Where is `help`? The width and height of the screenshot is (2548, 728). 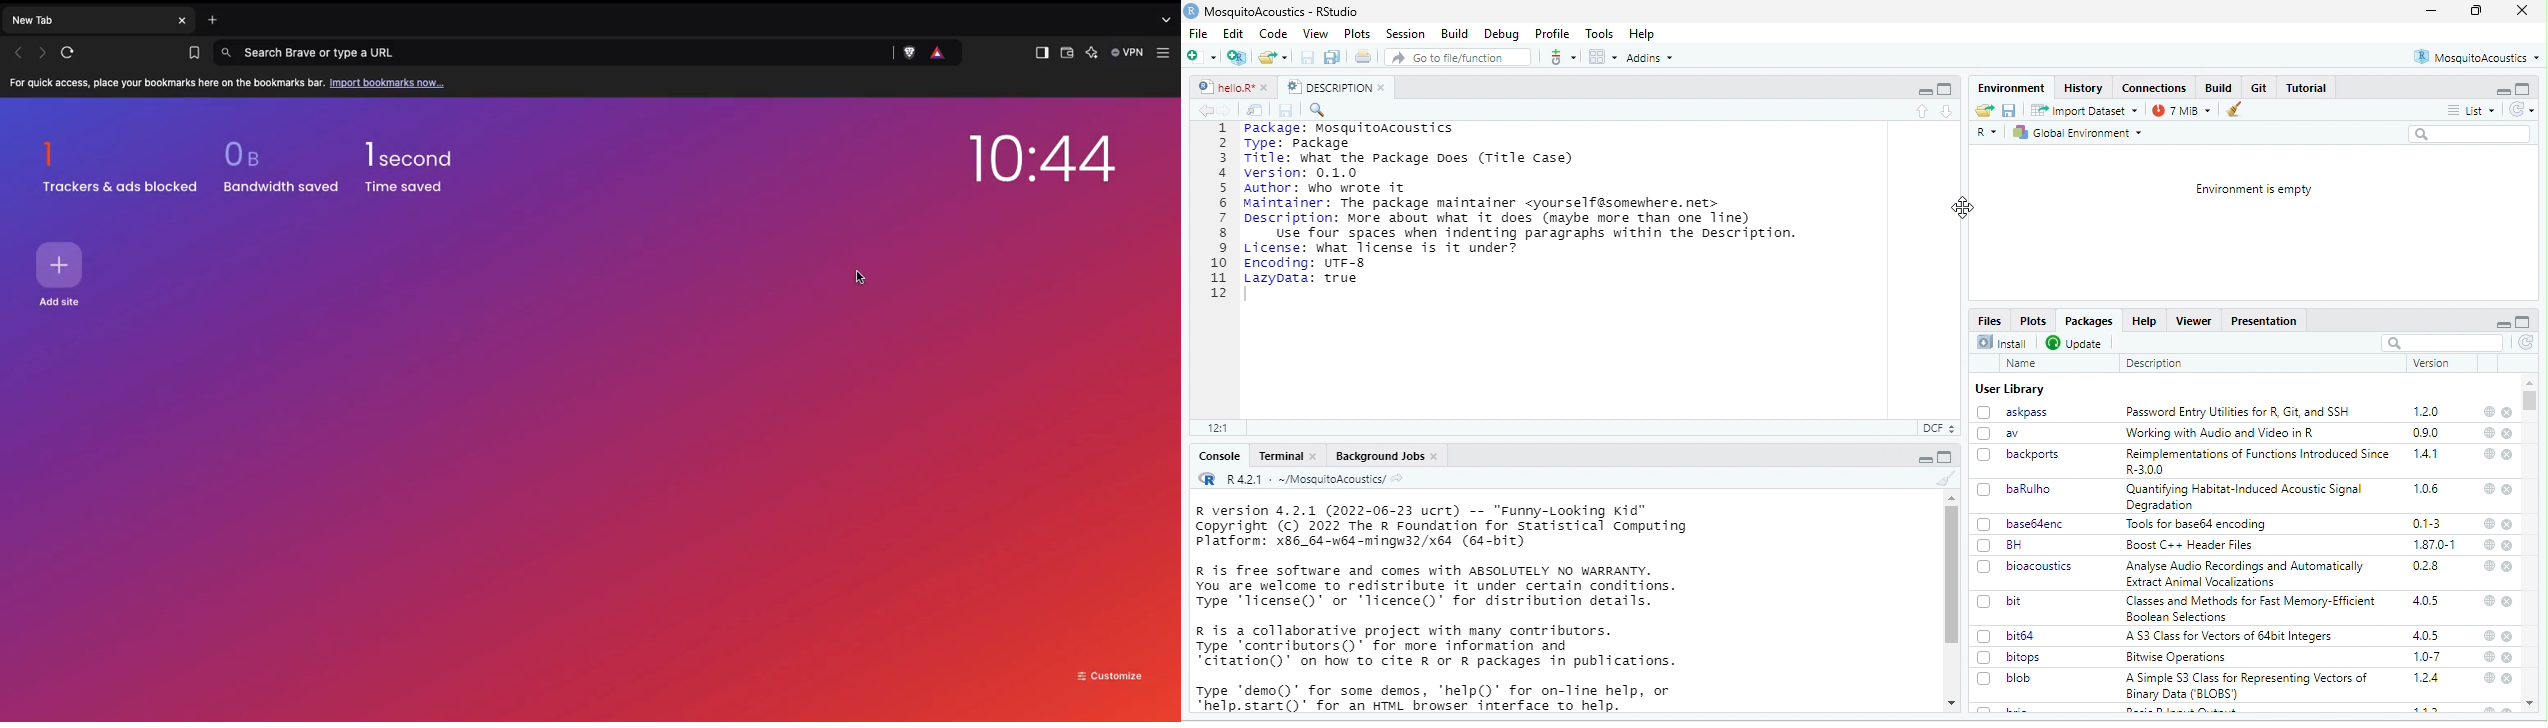 help is located at coordinates (2487, 679).